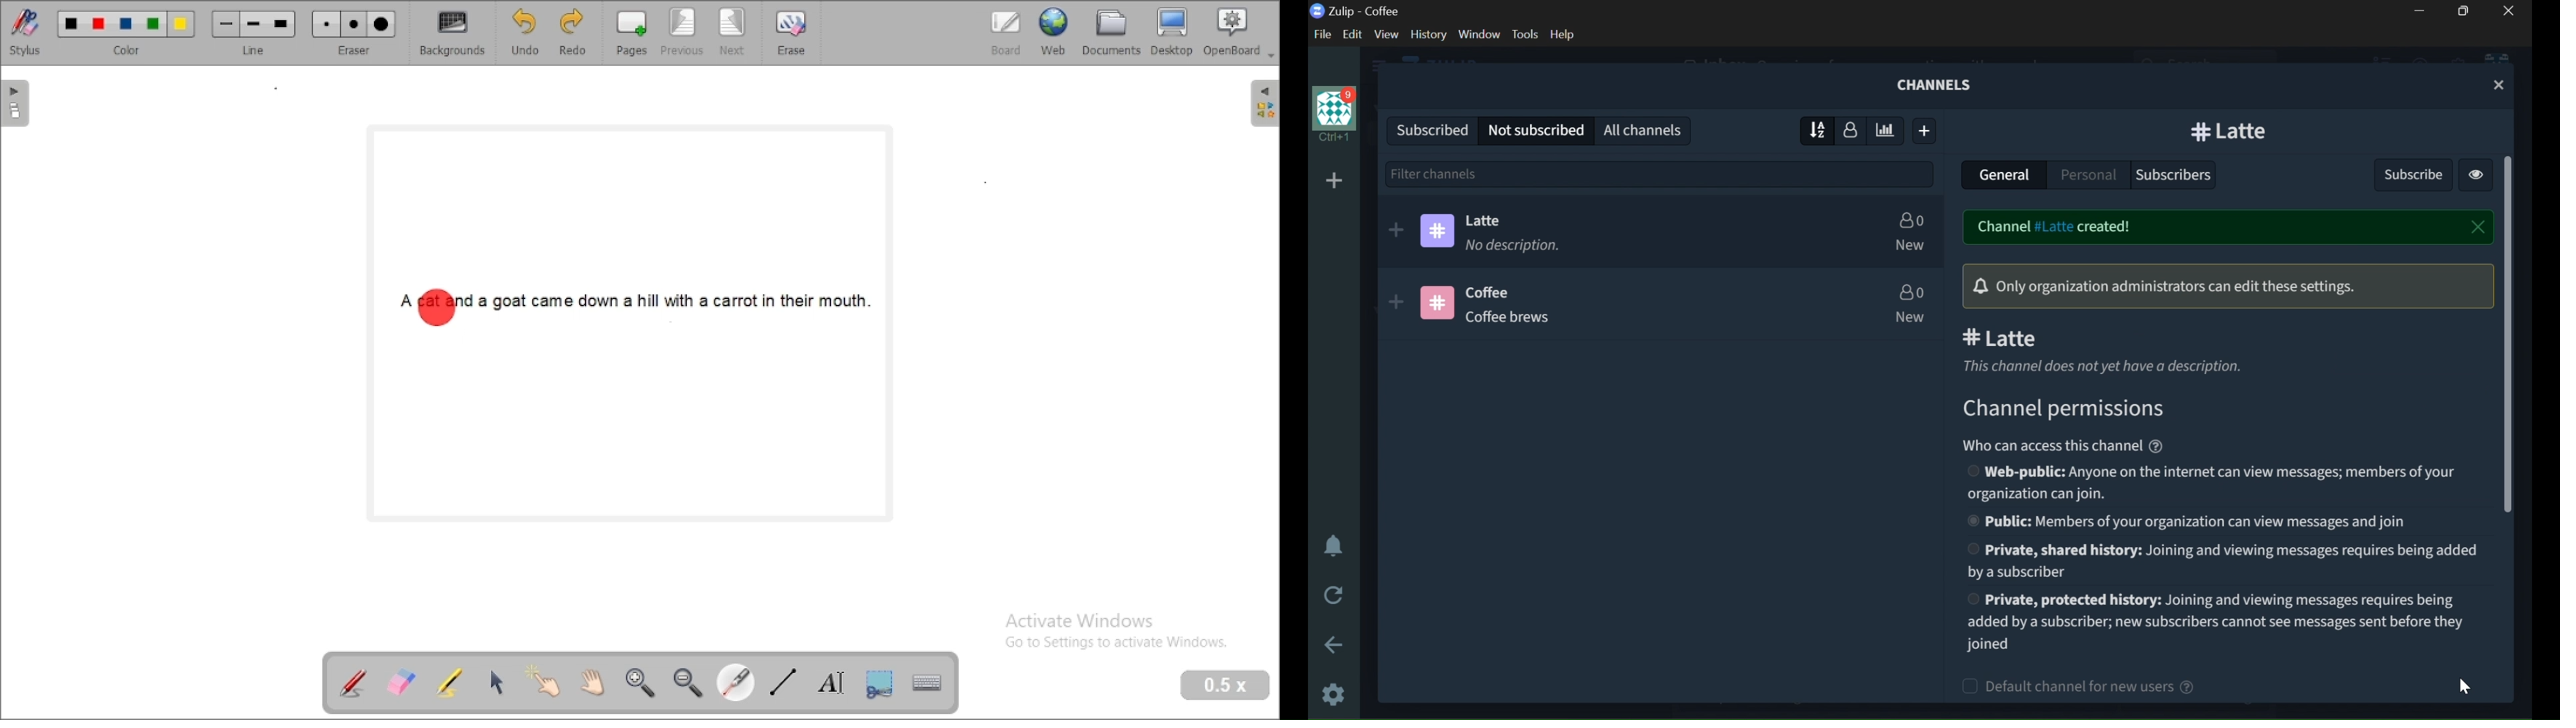  Describe the element at coordinates (2107, 227) in the screenshot. I see `CHANNEL #Latte CREATED` at that location.